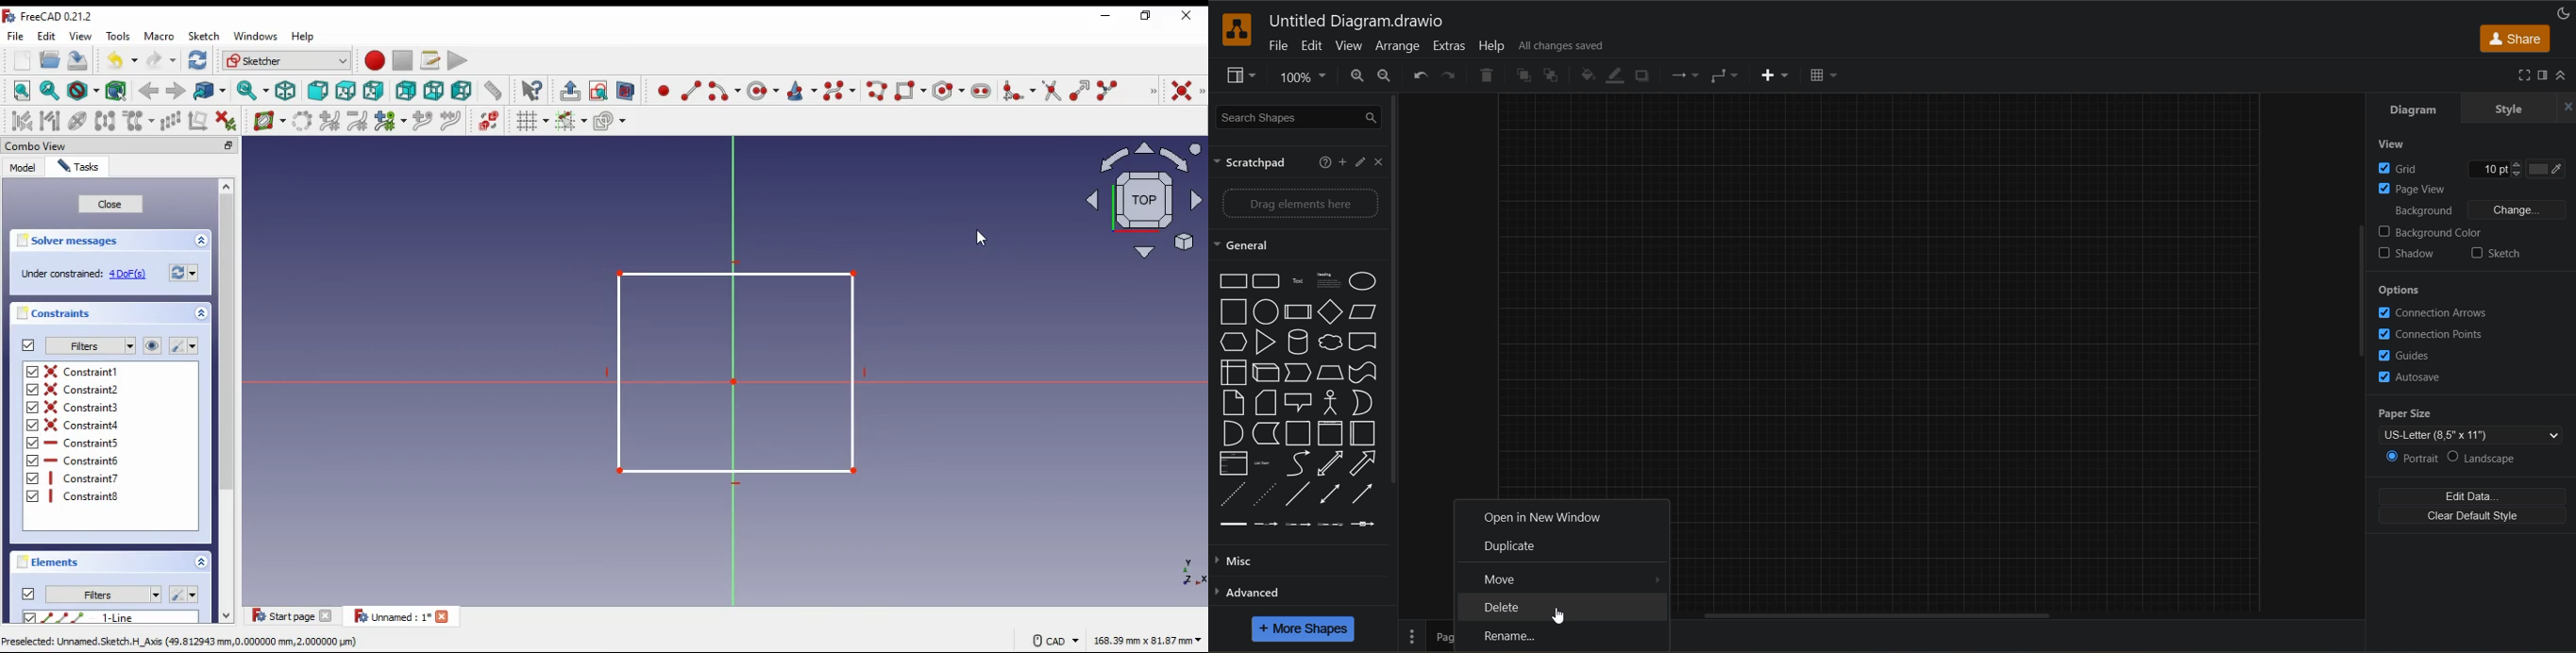 This screenshot has height=672, width=2576. I want to click on page 1, so click(1441, 637).